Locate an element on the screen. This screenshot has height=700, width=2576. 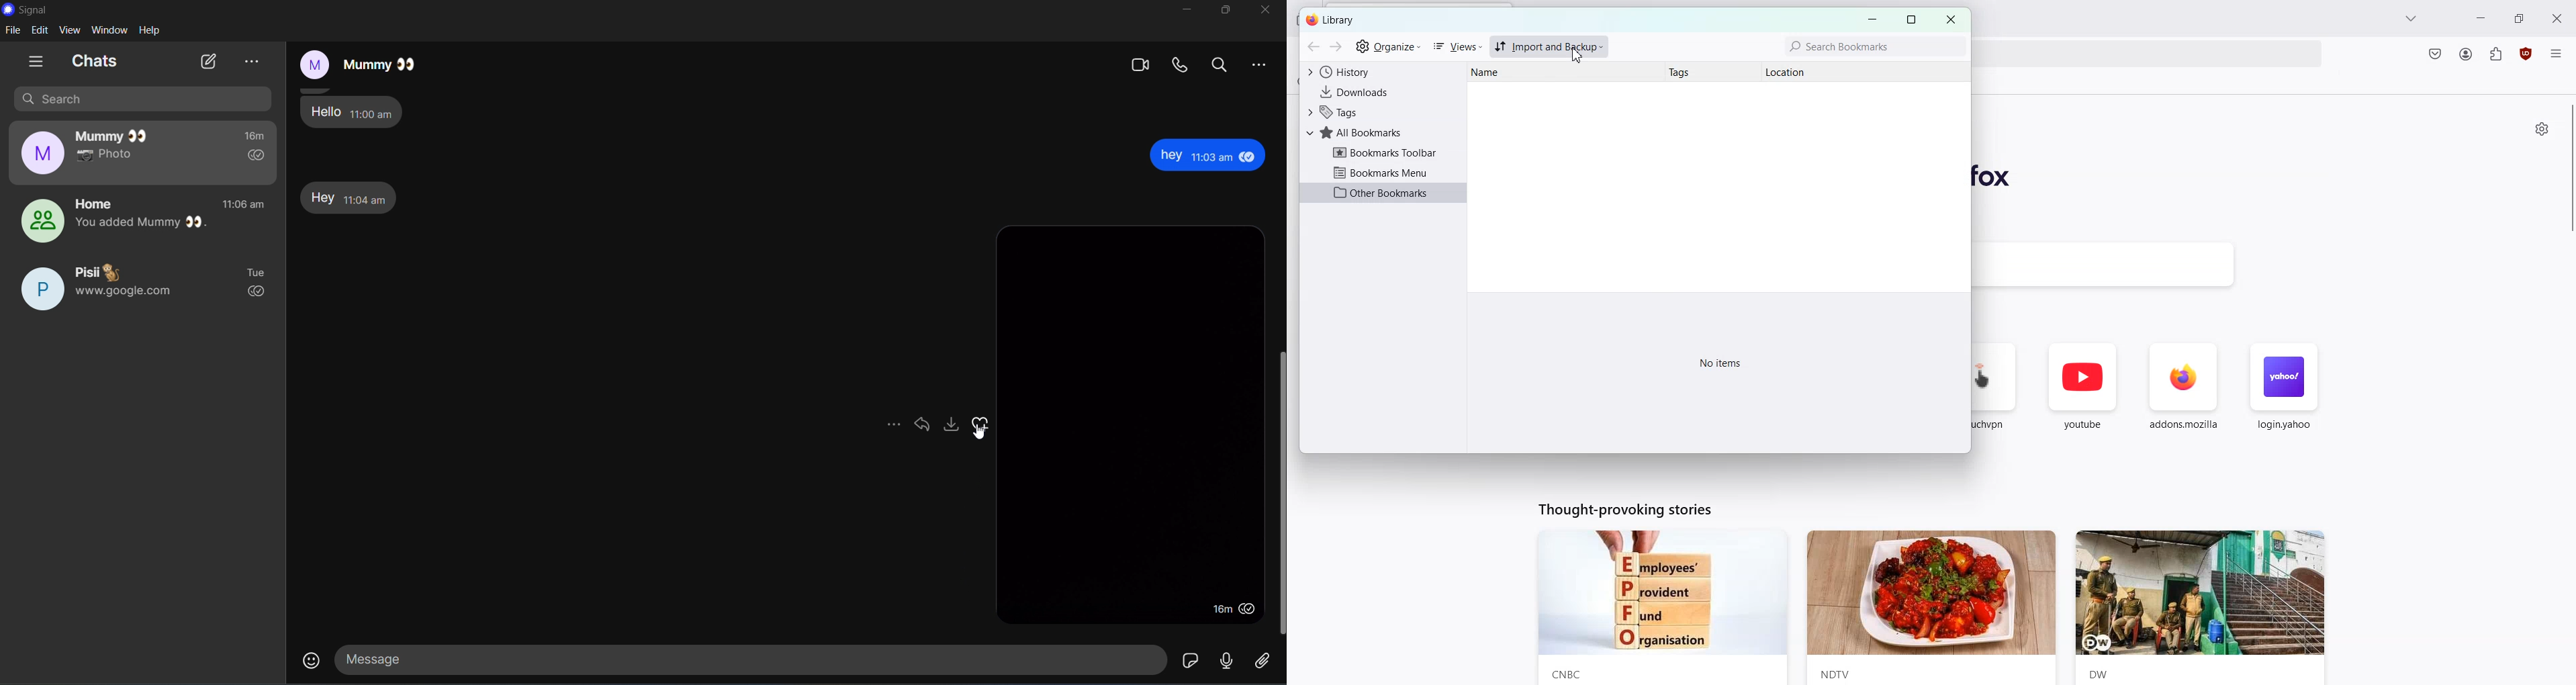
History is located at coordinates (1381, 72).